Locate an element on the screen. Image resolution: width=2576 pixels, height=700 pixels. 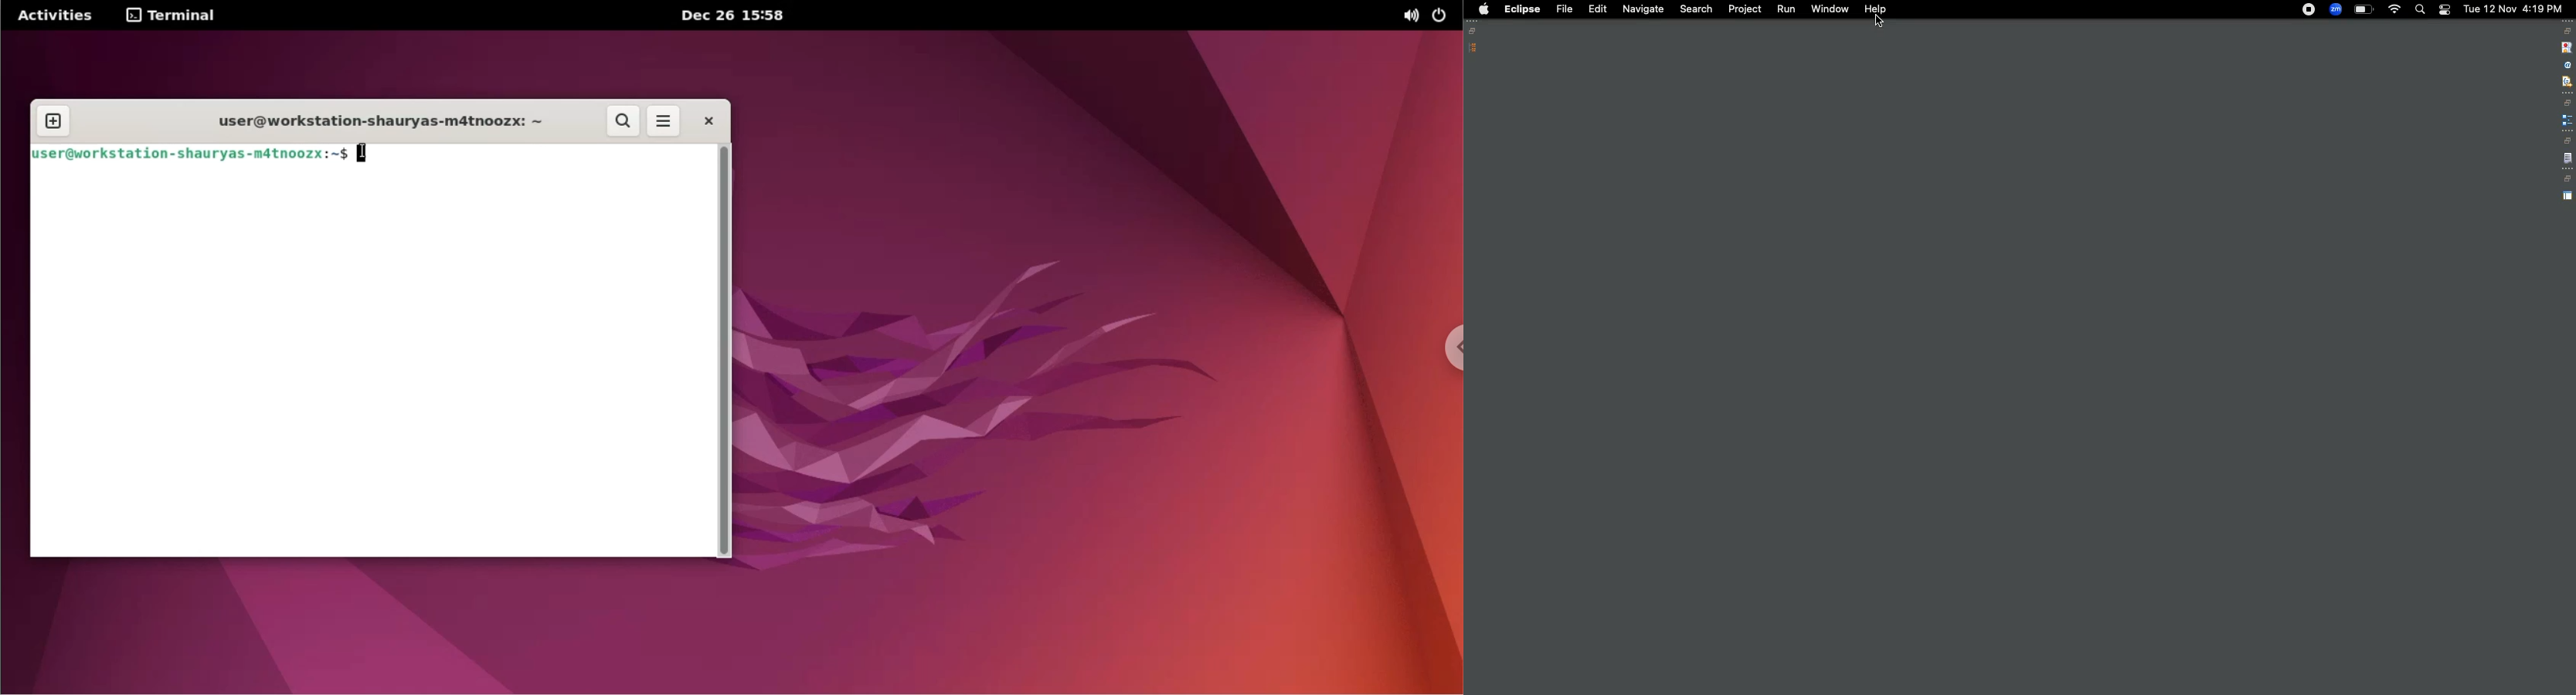
Date/time is located at coordinates (2514, 8).